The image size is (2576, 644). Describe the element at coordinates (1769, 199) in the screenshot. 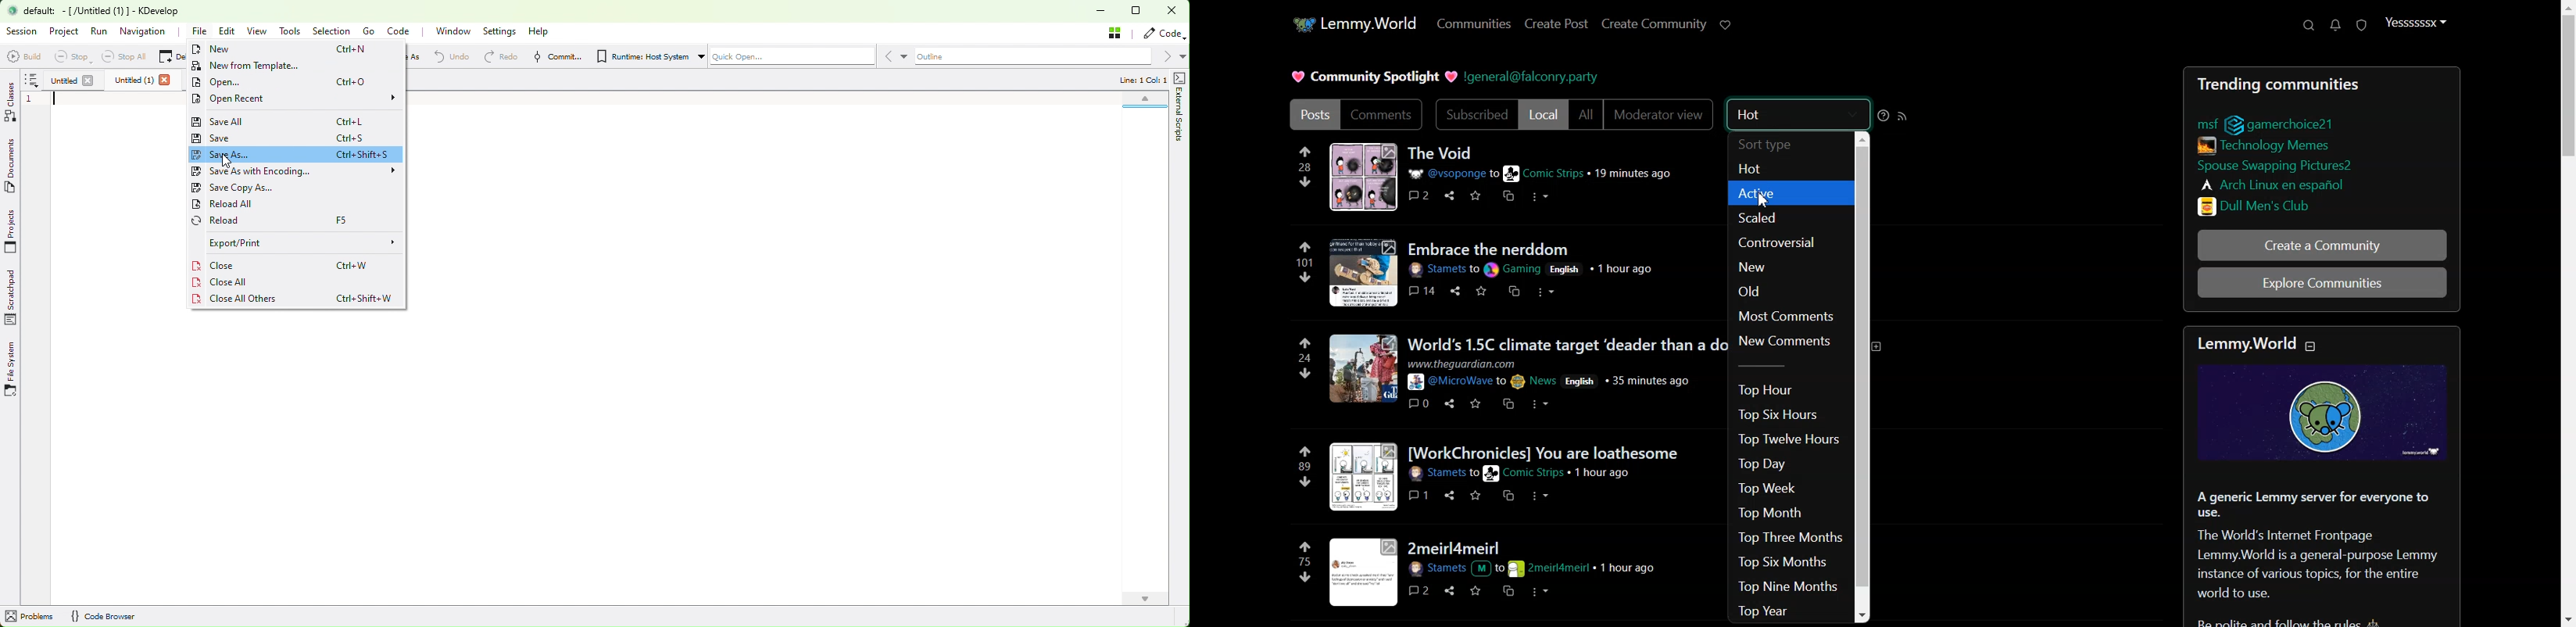

I see `cursor` at that location.